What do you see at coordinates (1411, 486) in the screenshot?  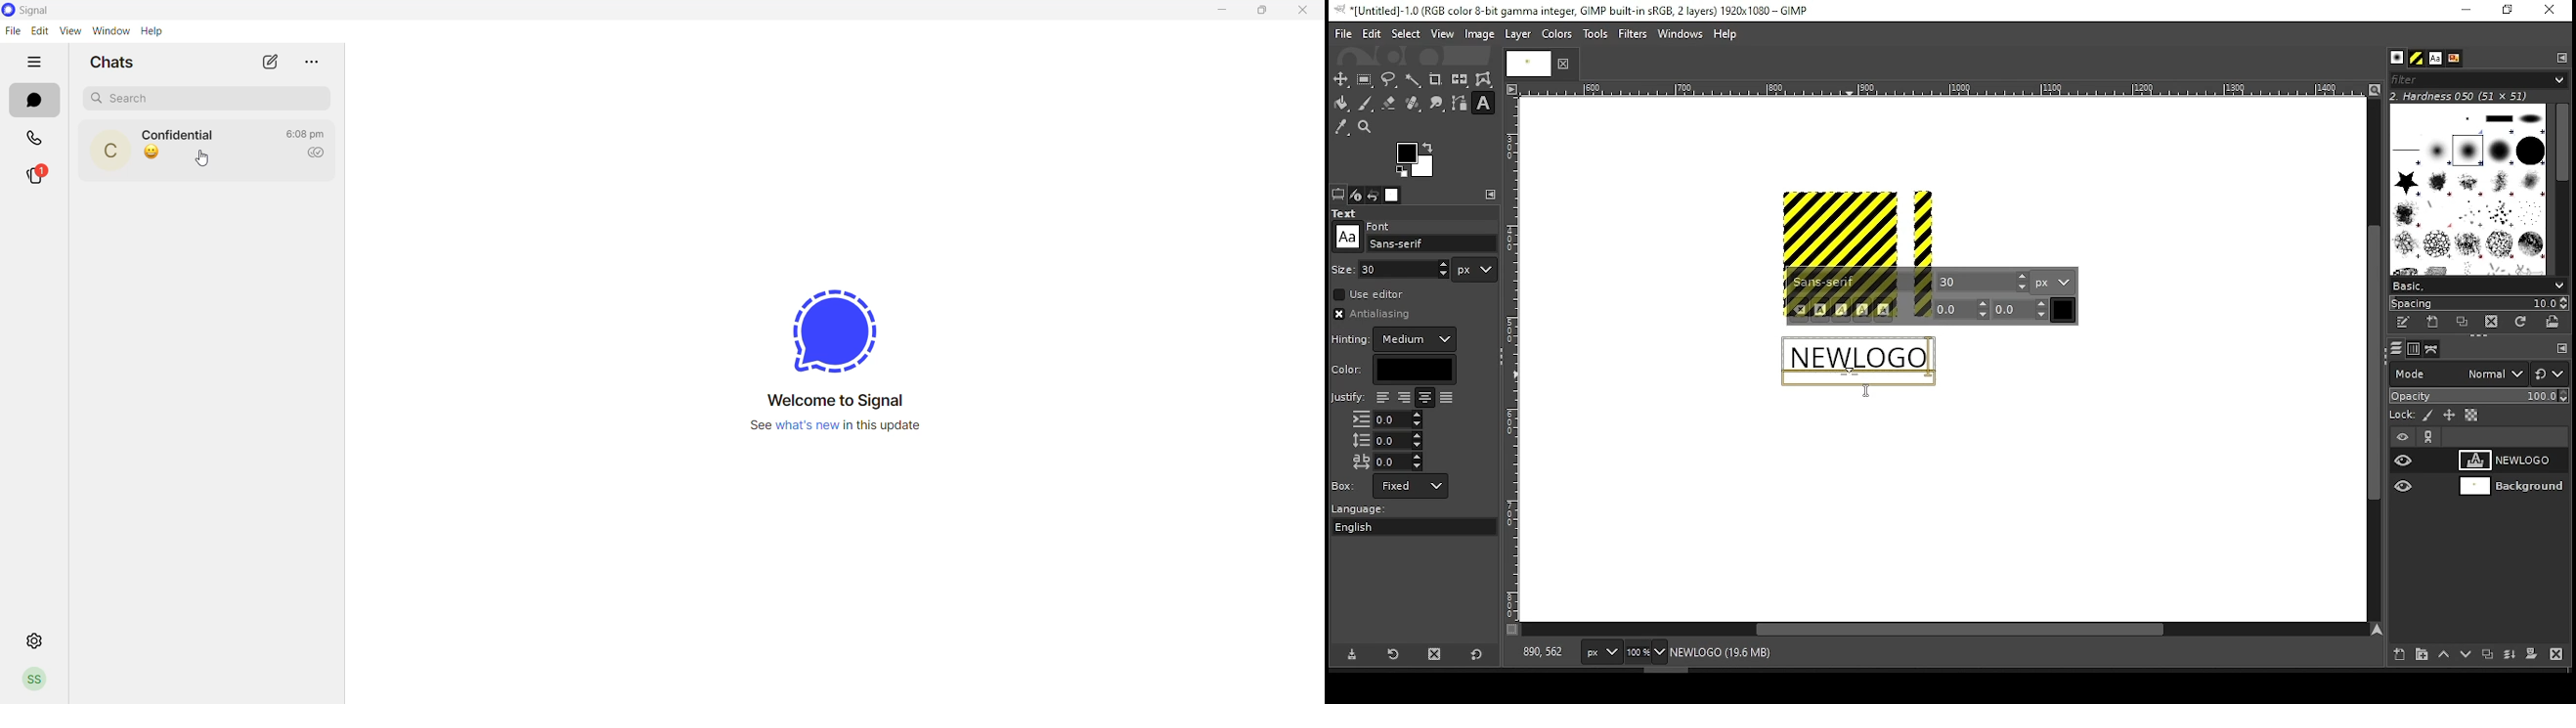 I see `box ` at bounding box center [1411, 486].